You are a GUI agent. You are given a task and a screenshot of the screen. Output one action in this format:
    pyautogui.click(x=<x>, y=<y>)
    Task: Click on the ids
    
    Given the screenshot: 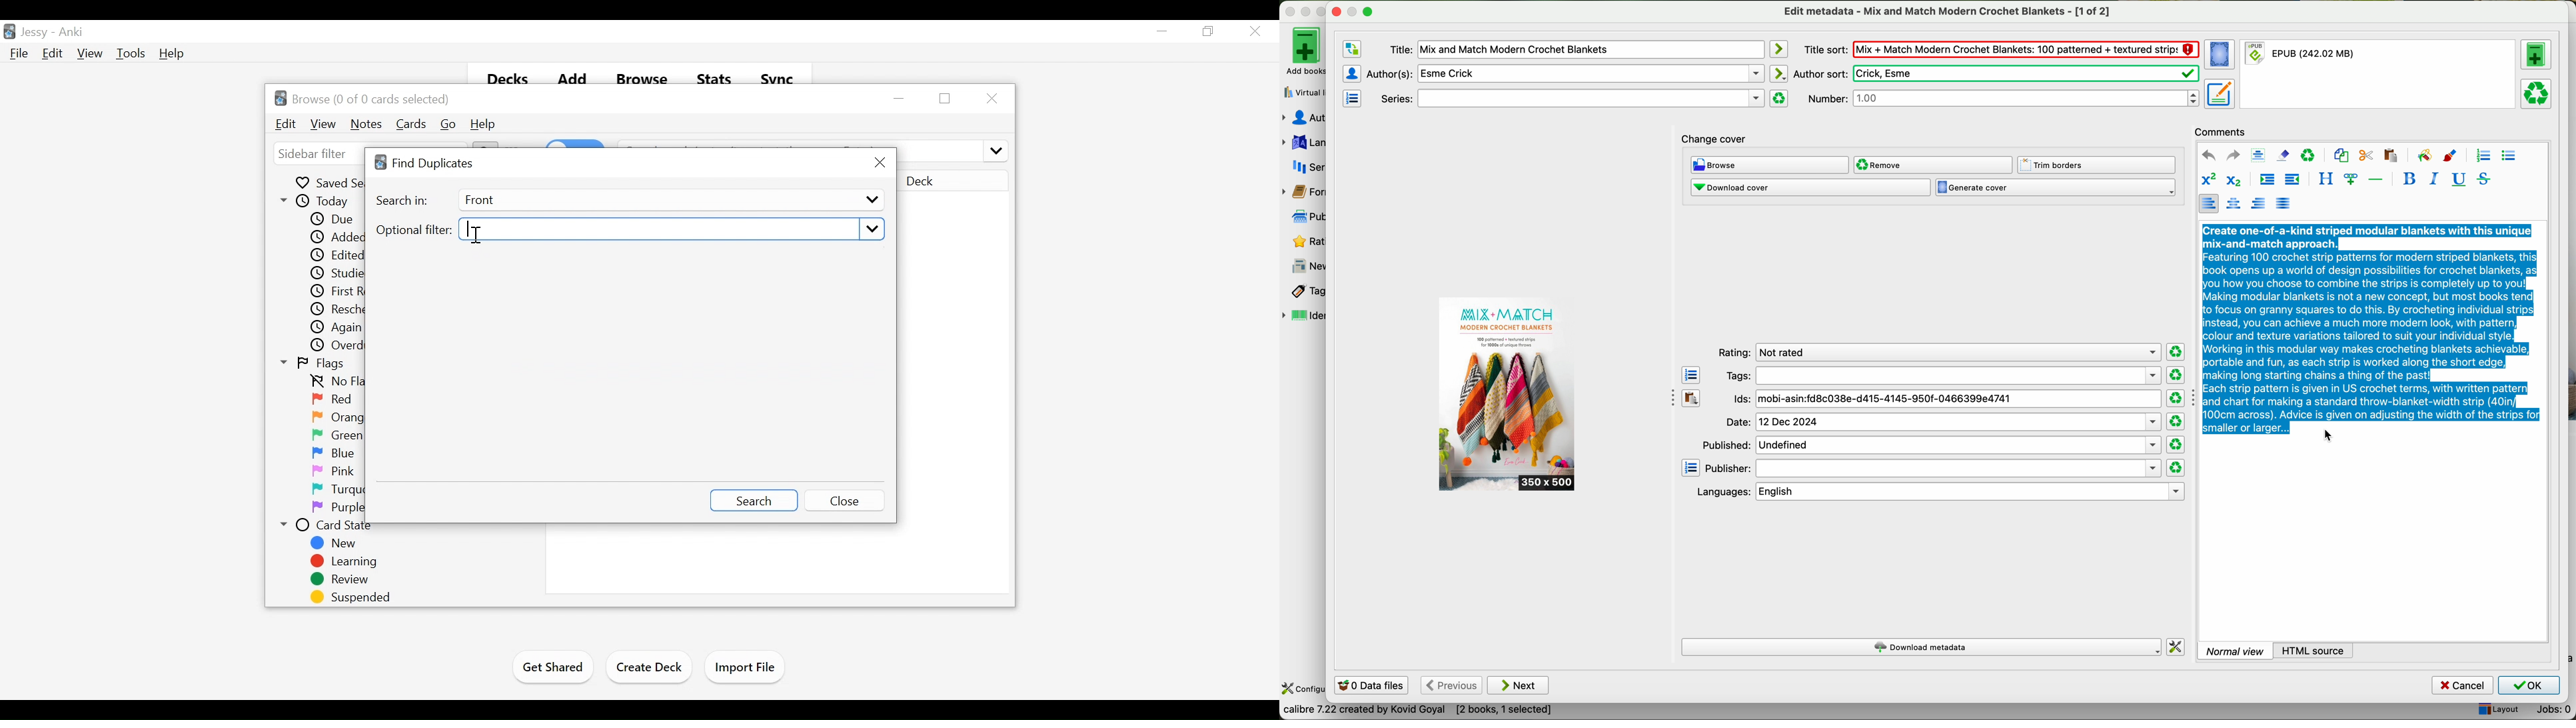 What is the action you would take?
    pyautogui.click(x=1946, y=400)
    